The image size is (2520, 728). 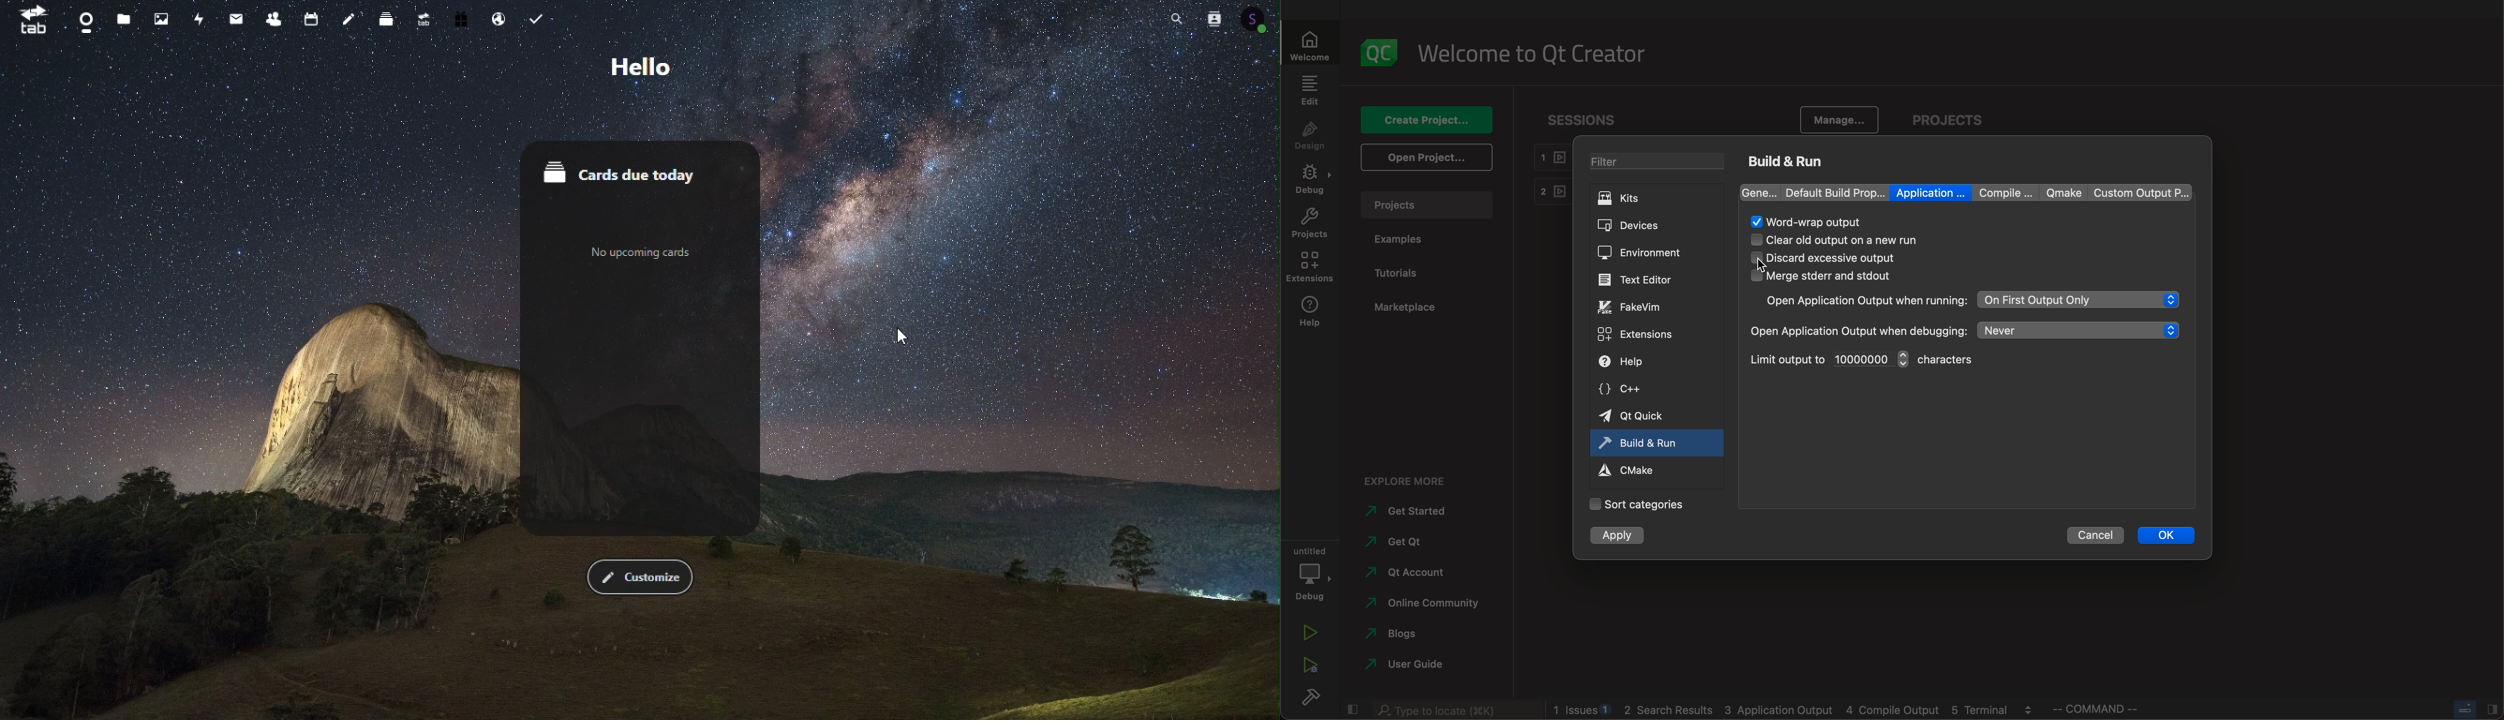 I want to click on gene, so click(x=1761, y=192).